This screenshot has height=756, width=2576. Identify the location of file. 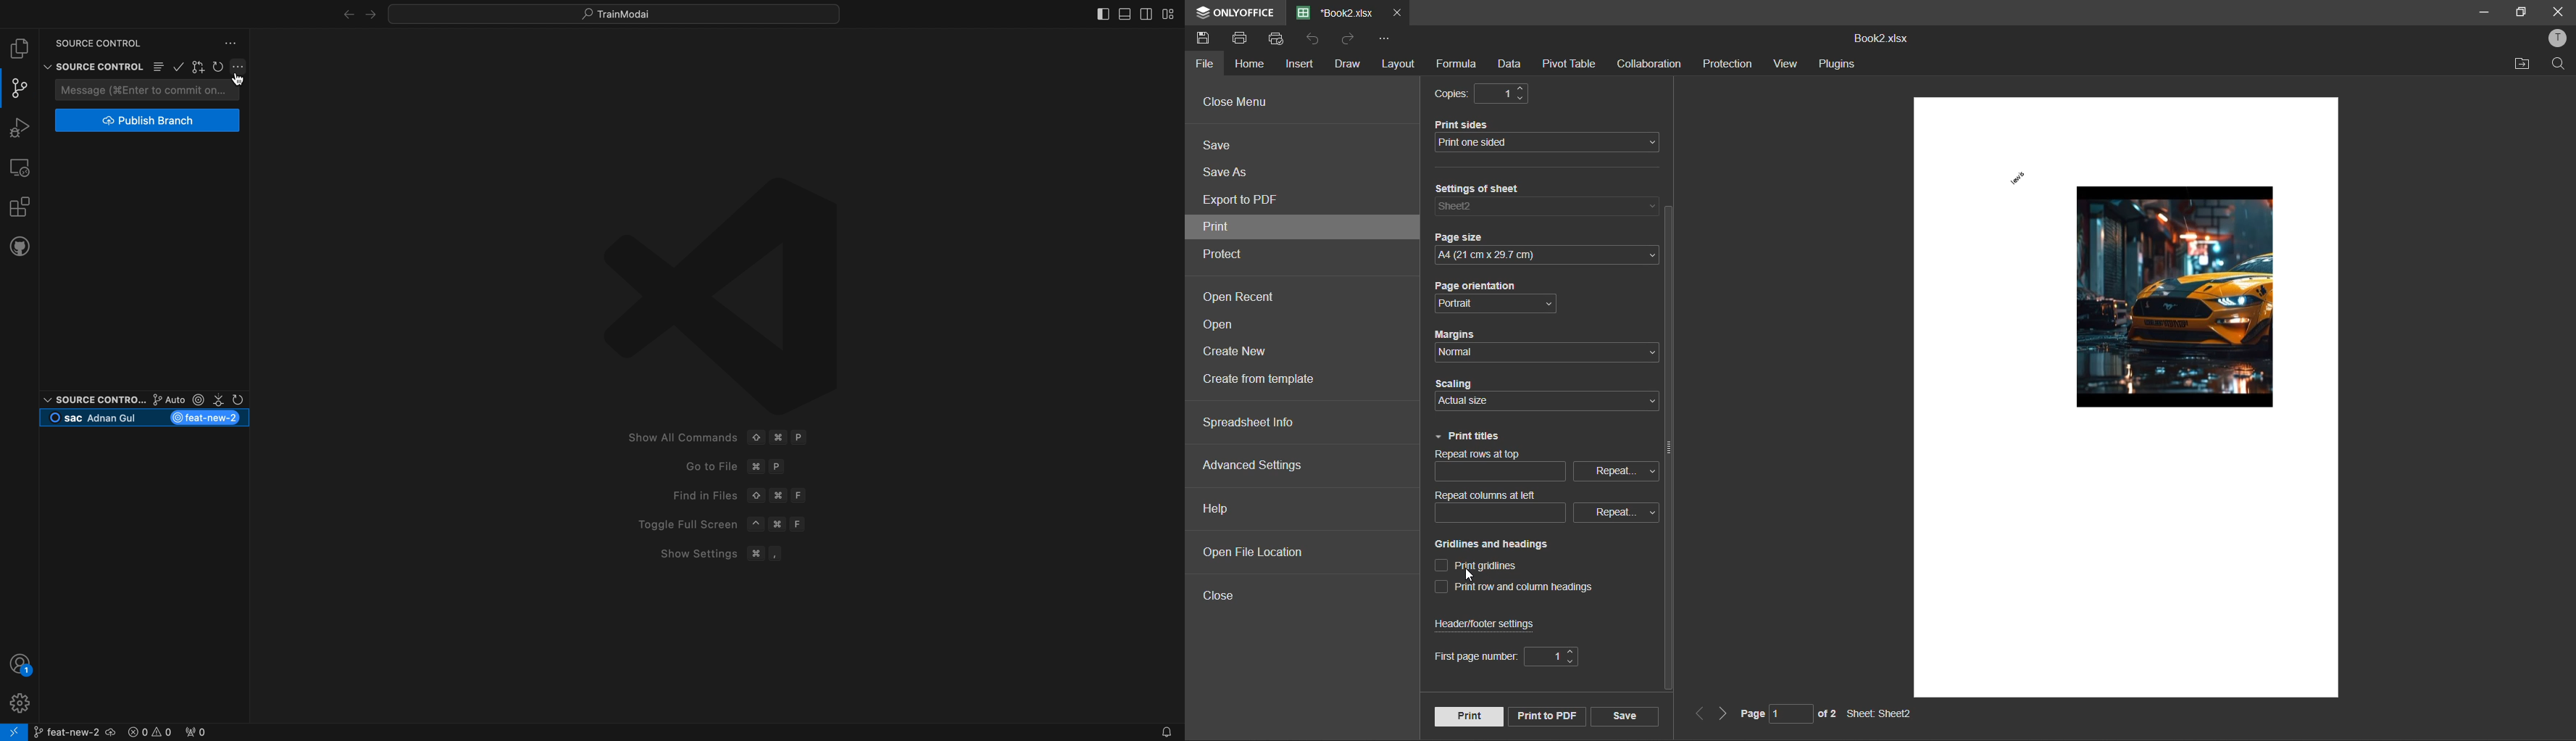
(1203, 65).